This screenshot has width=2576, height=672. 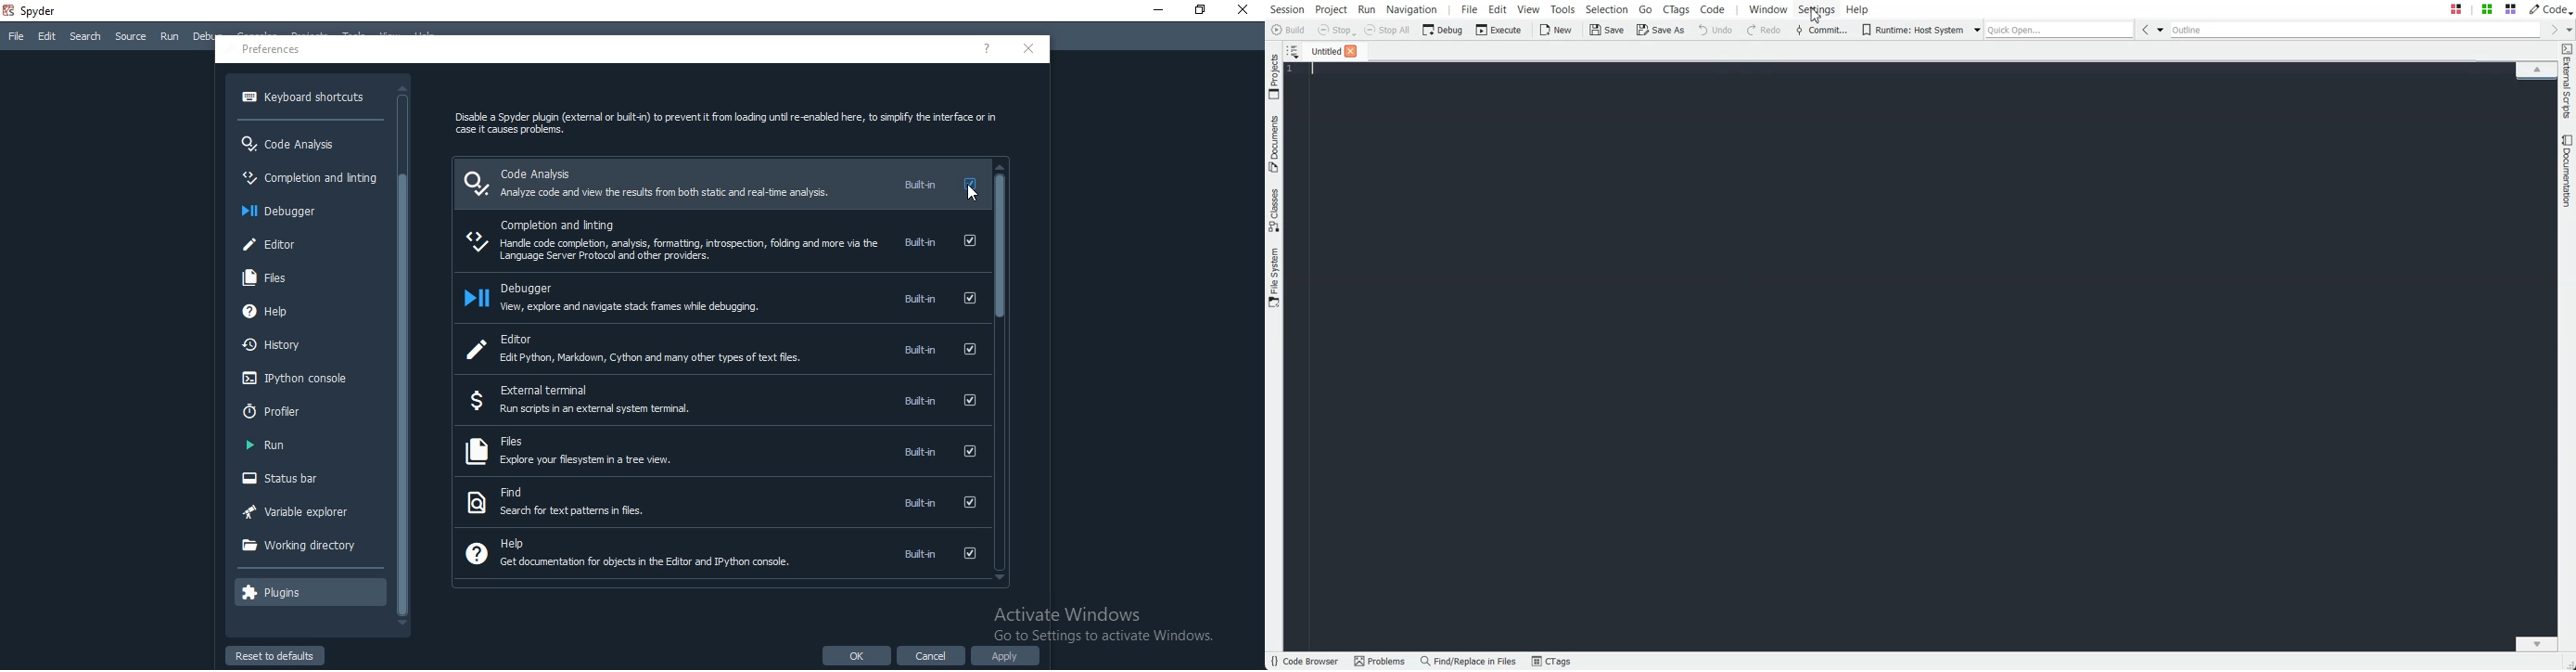 I want to click on code analysis, so click(x=719, y=184).